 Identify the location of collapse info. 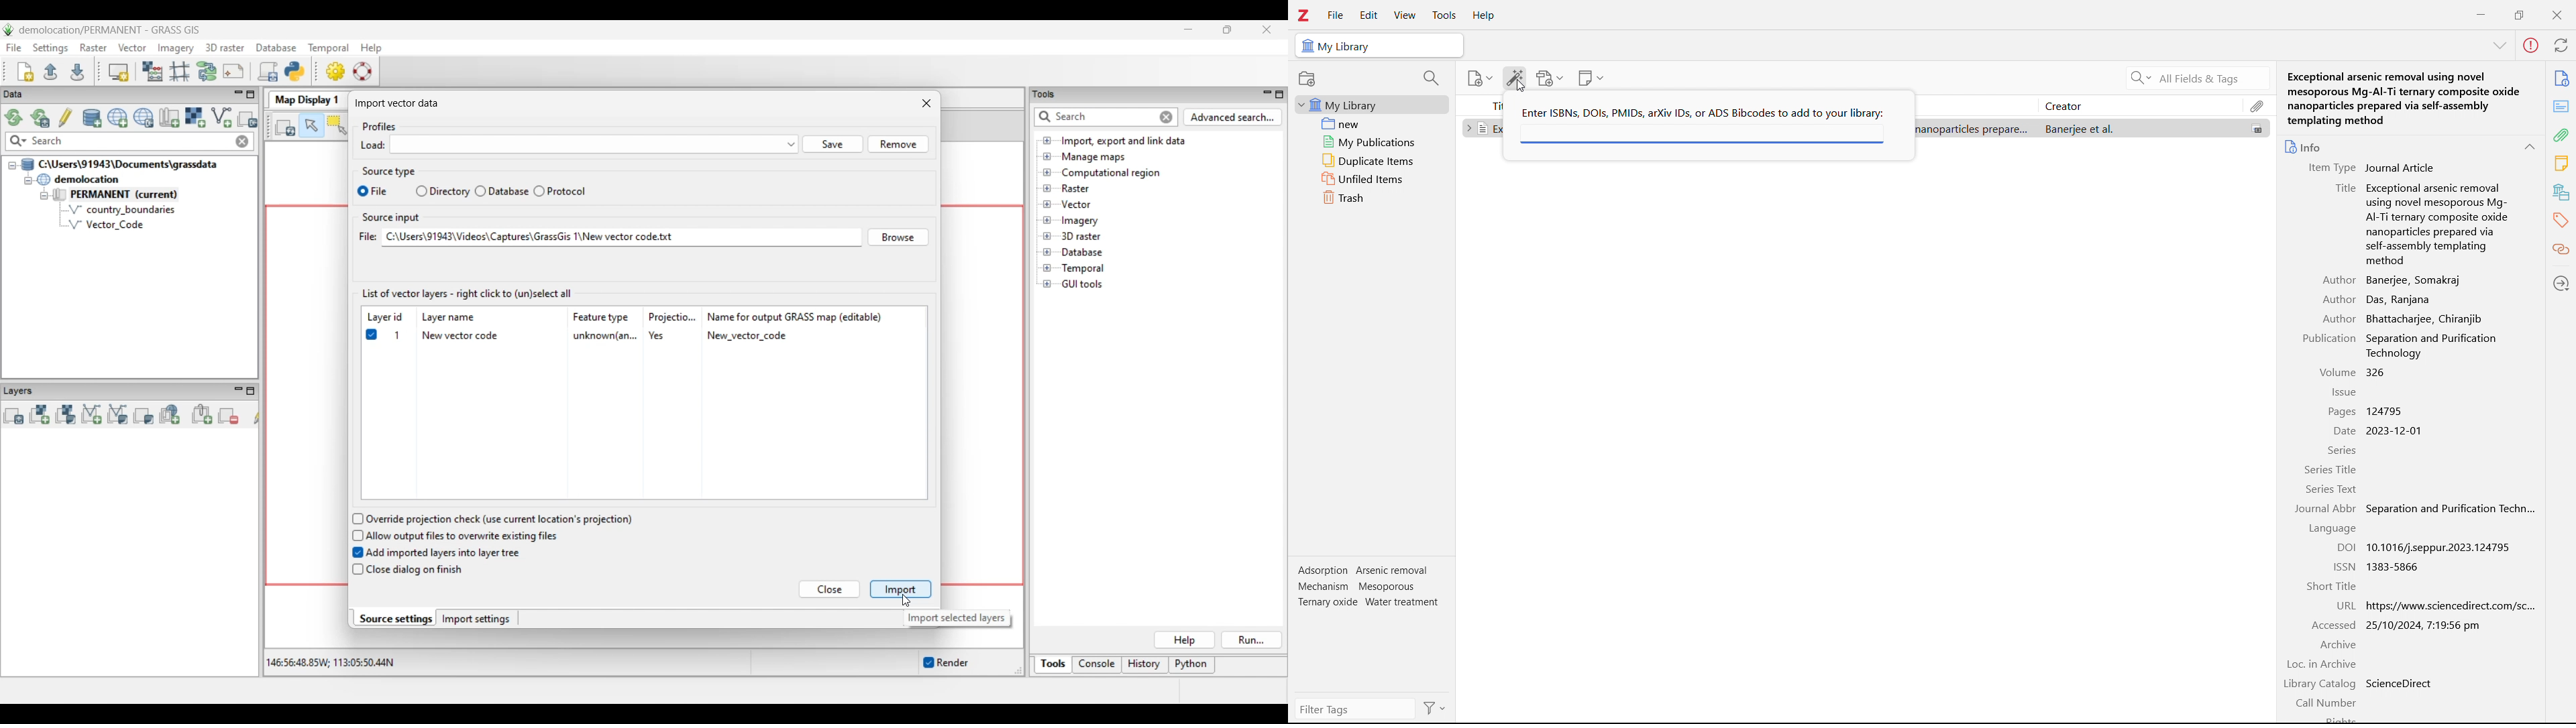
(2529, 147).